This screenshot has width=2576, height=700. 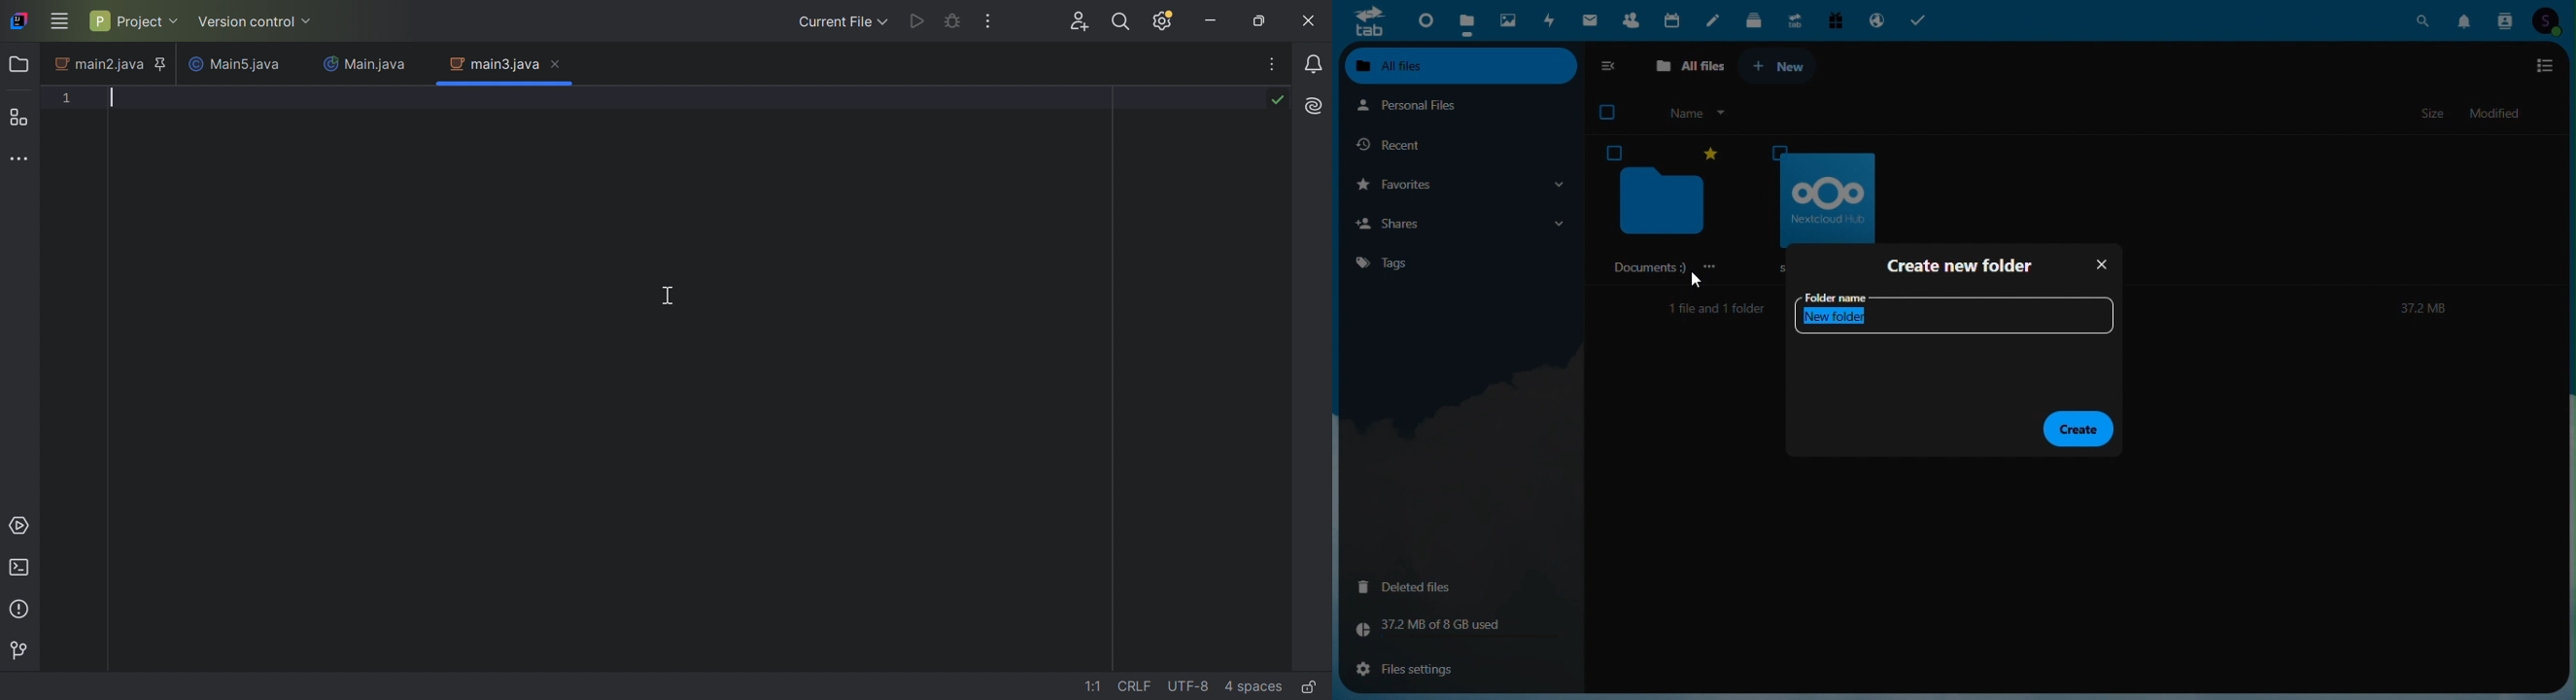 What do you see at coordinates (1877, 18) in the screenshot?
I see `Email hosting` at bounding box center [1877, 18].